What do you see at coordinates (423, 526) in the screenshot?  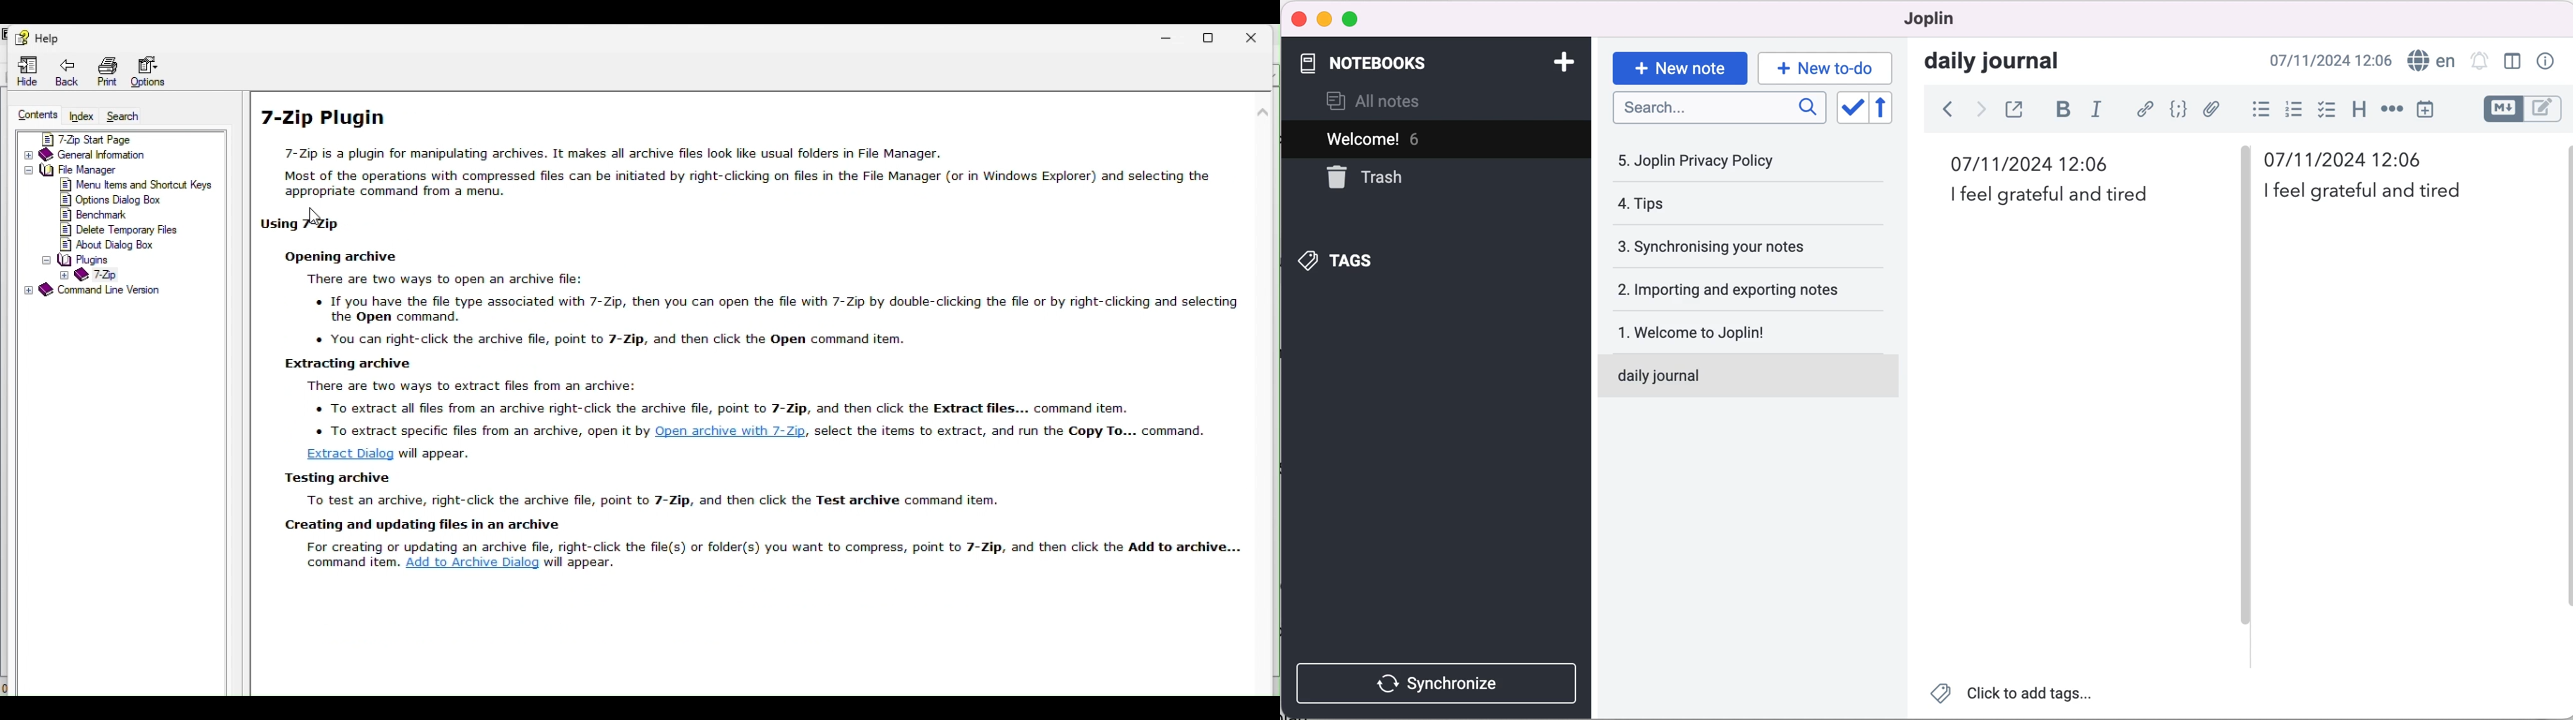 I see `| creating and updating files in an archive` at bounding box center [423, 526].